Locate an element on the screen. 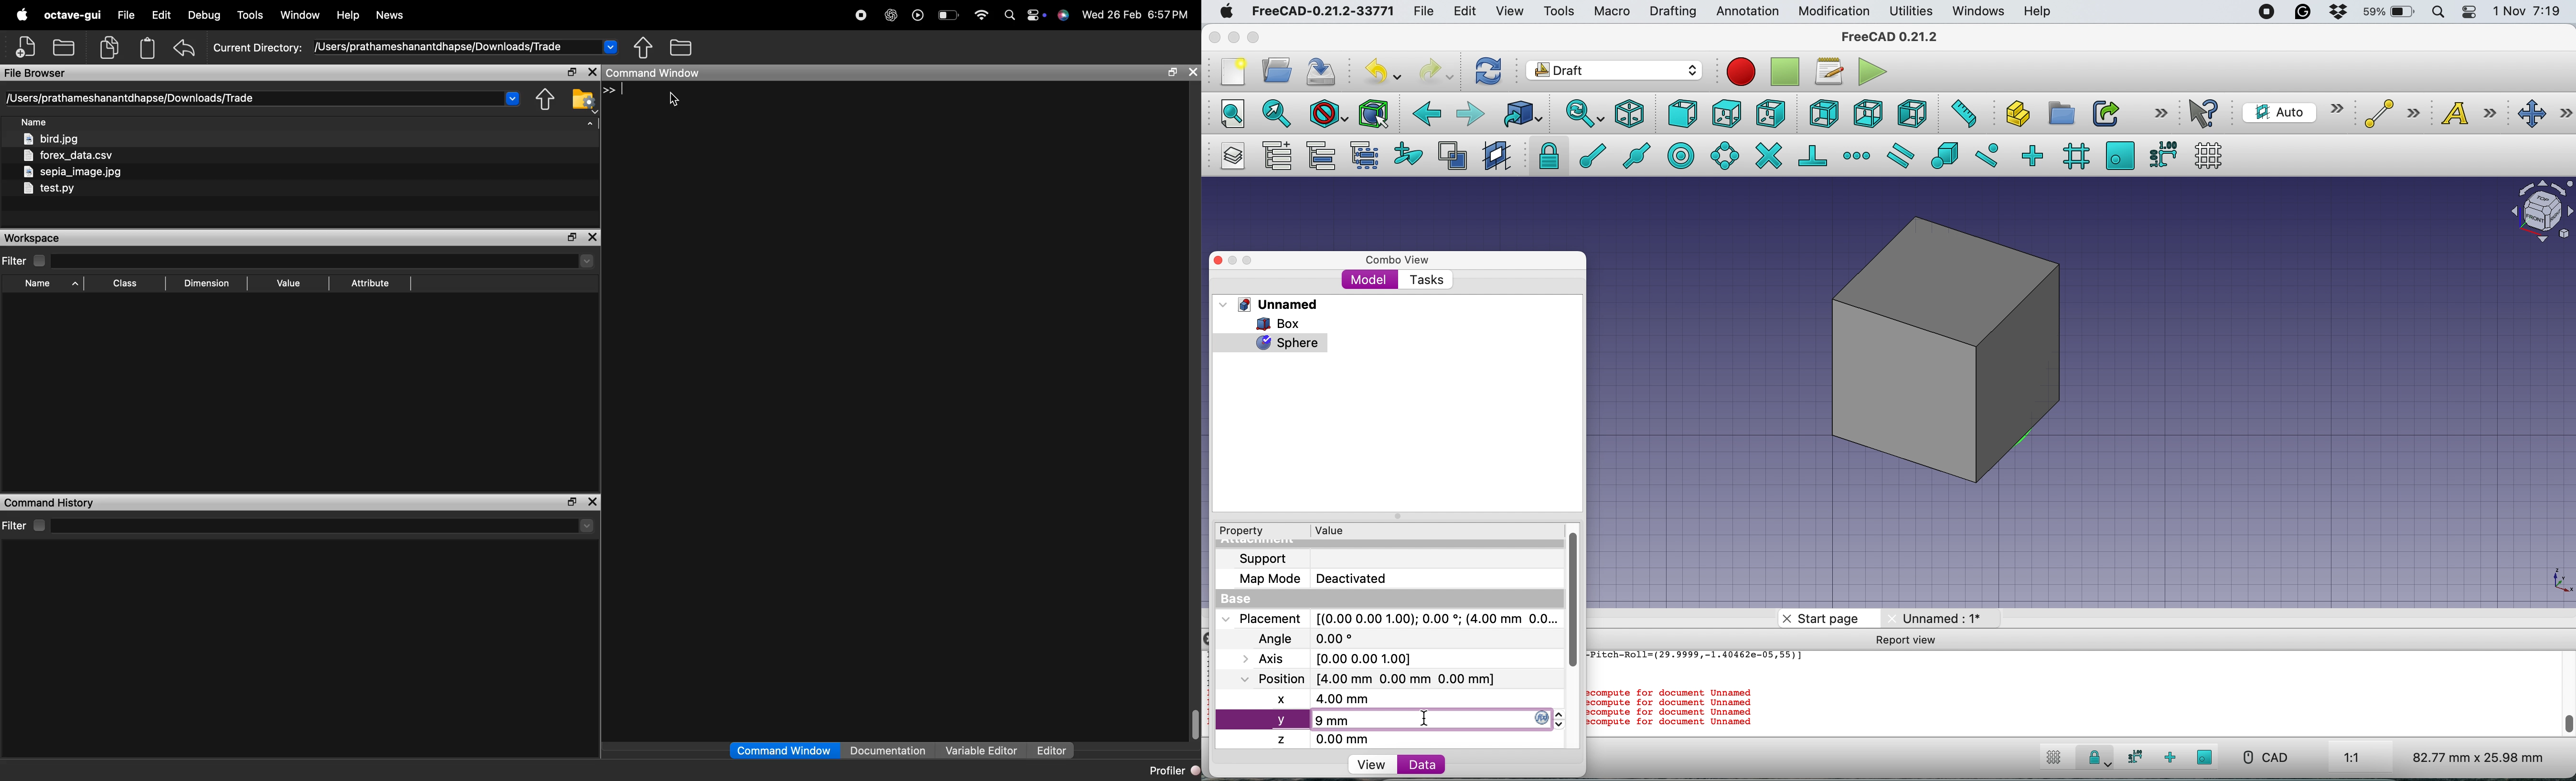  snap lock is located at coordinates (2095, 760).